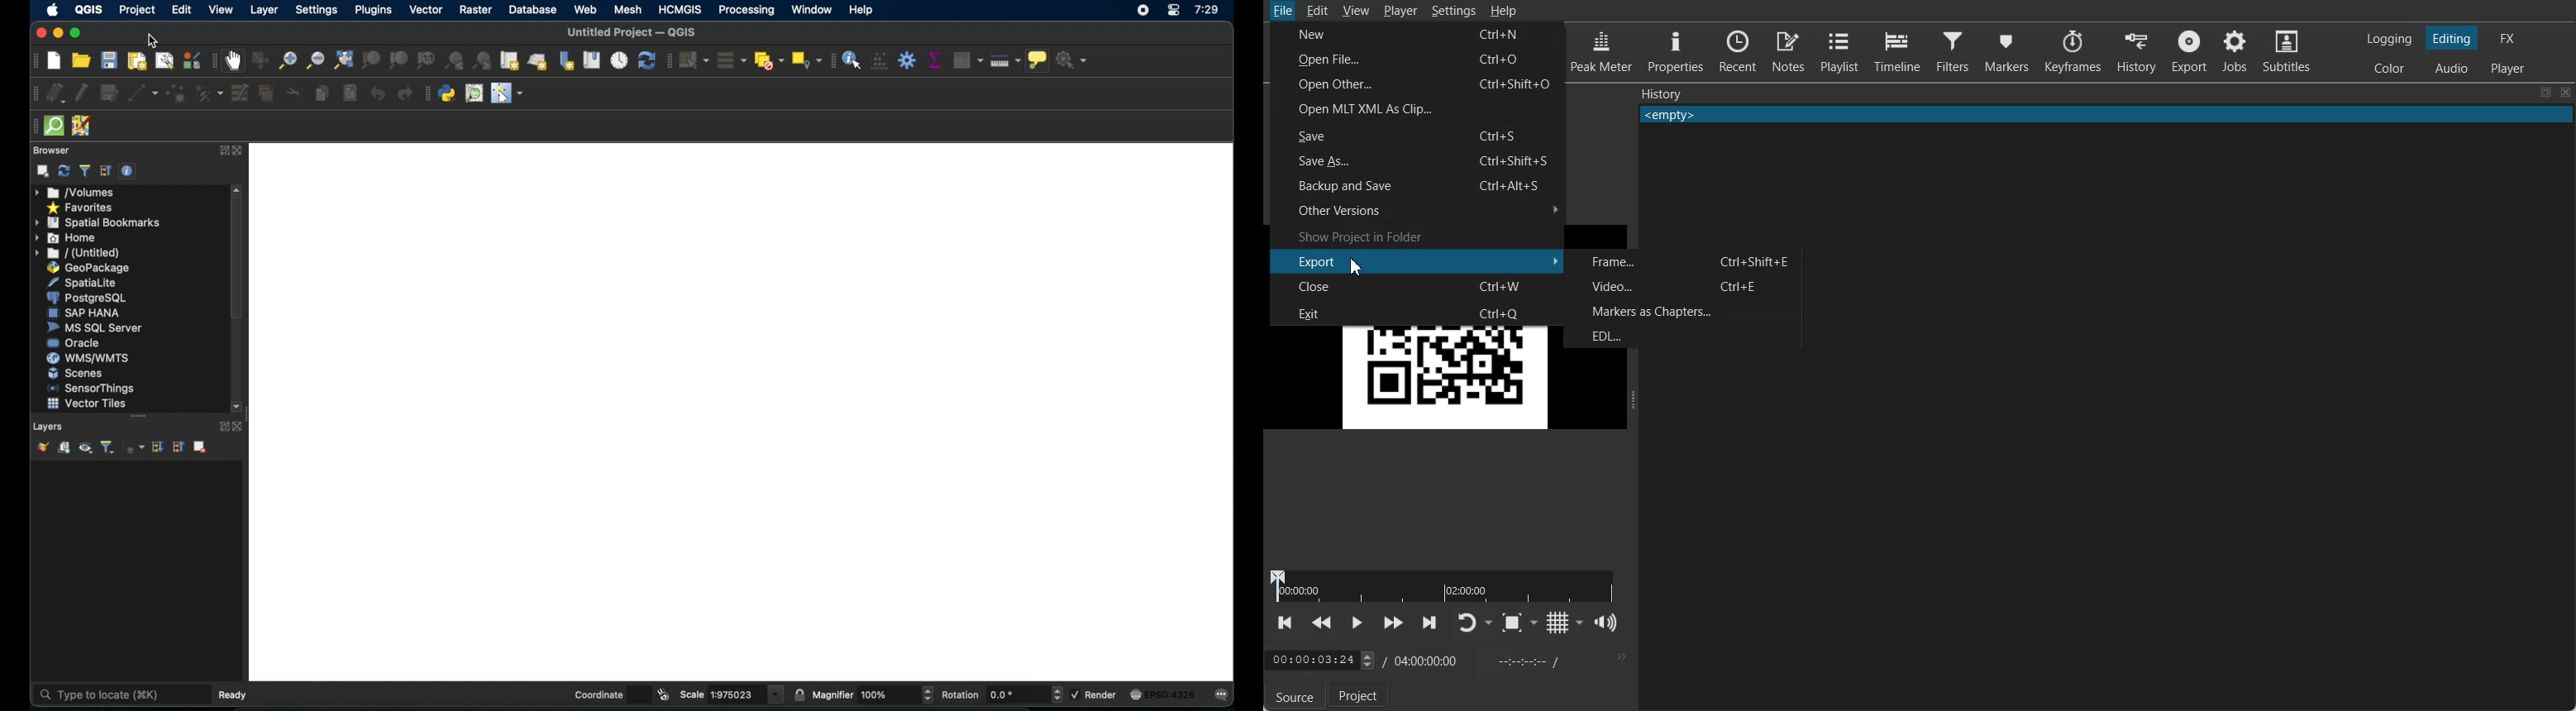  I want to click on Other Versions, so click(1416, 209).